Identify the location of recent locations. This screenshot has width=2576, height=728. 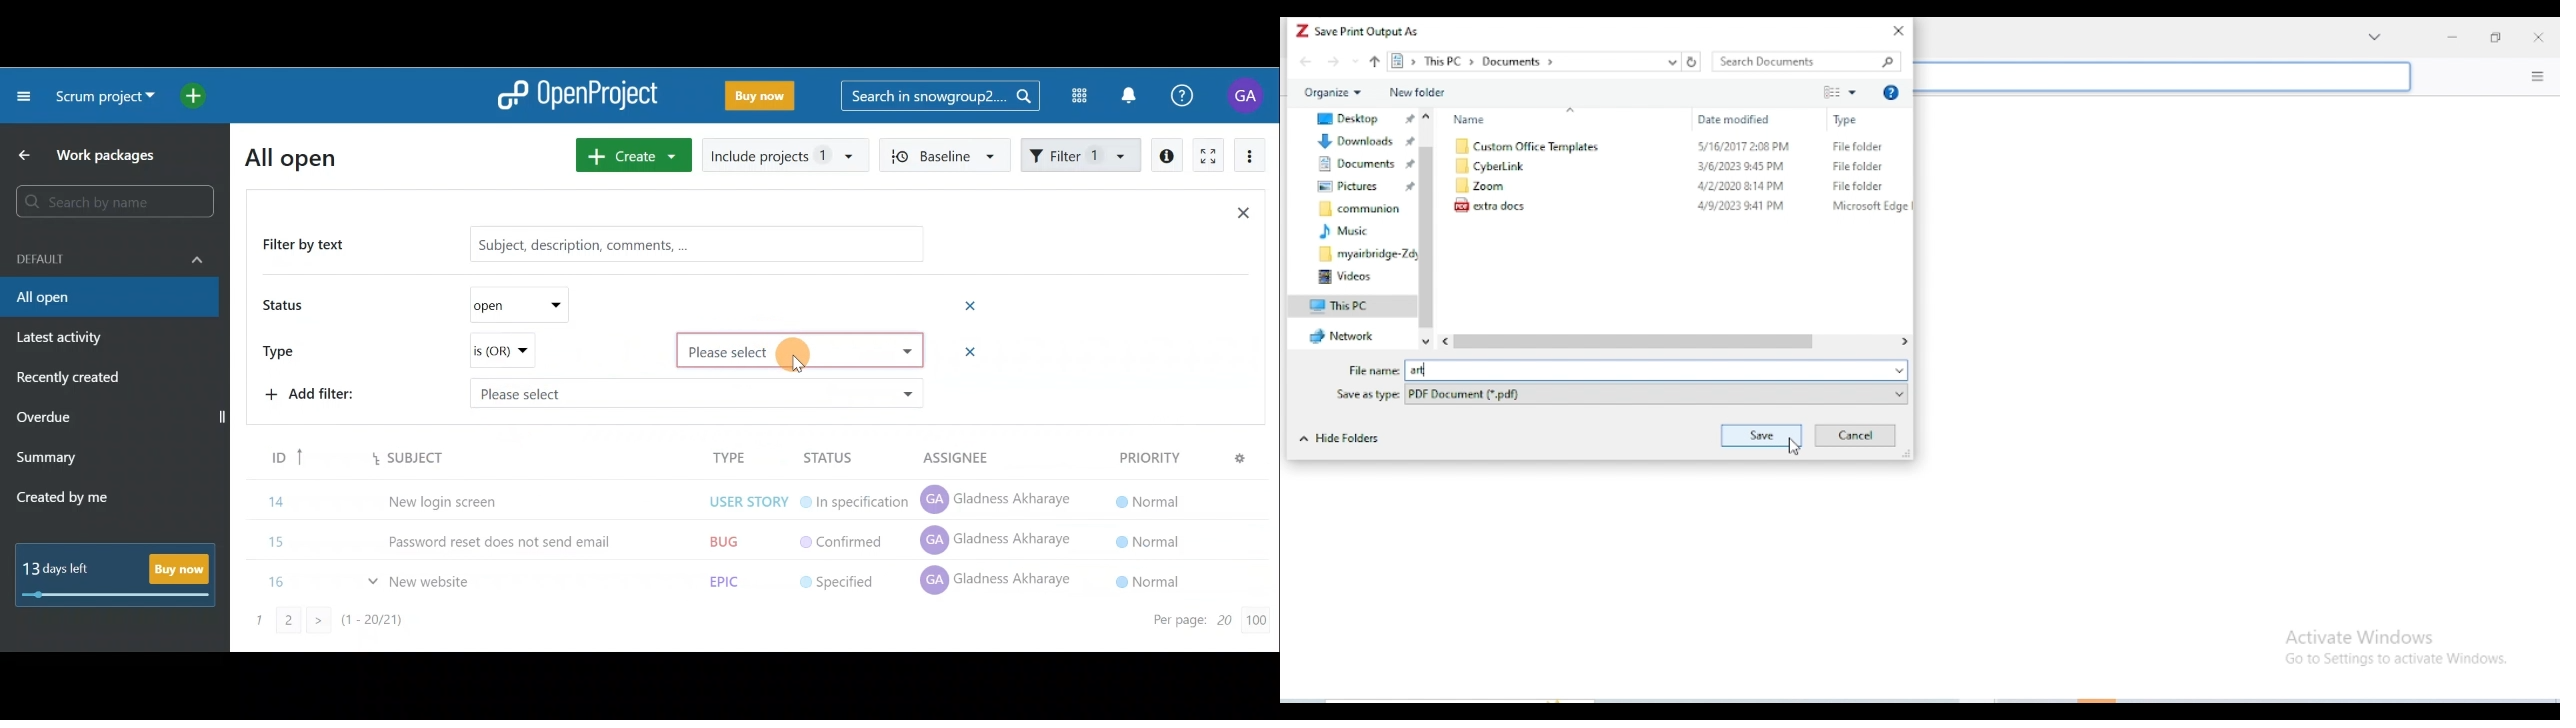
(1356, 61).